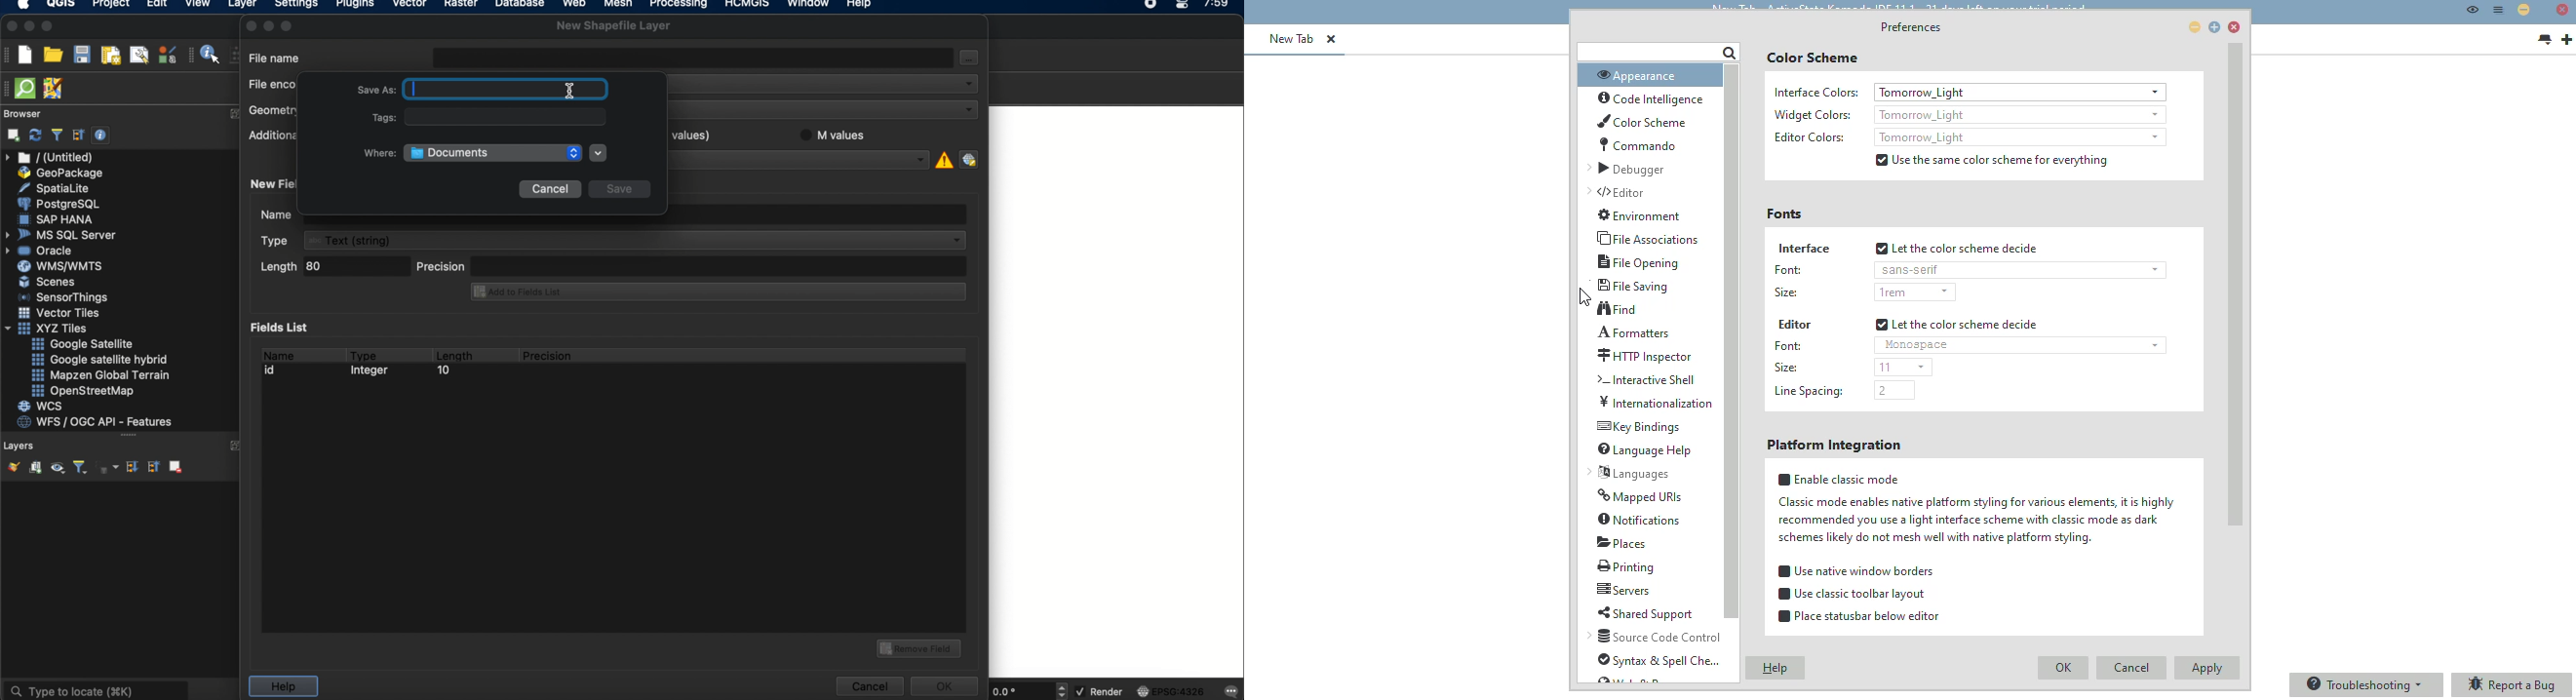 Image resolution: width=2576 pixels, height=700 pixels. Describe the element at coordinates (969, 159) in the screenshot. I see `select crs` at that location.